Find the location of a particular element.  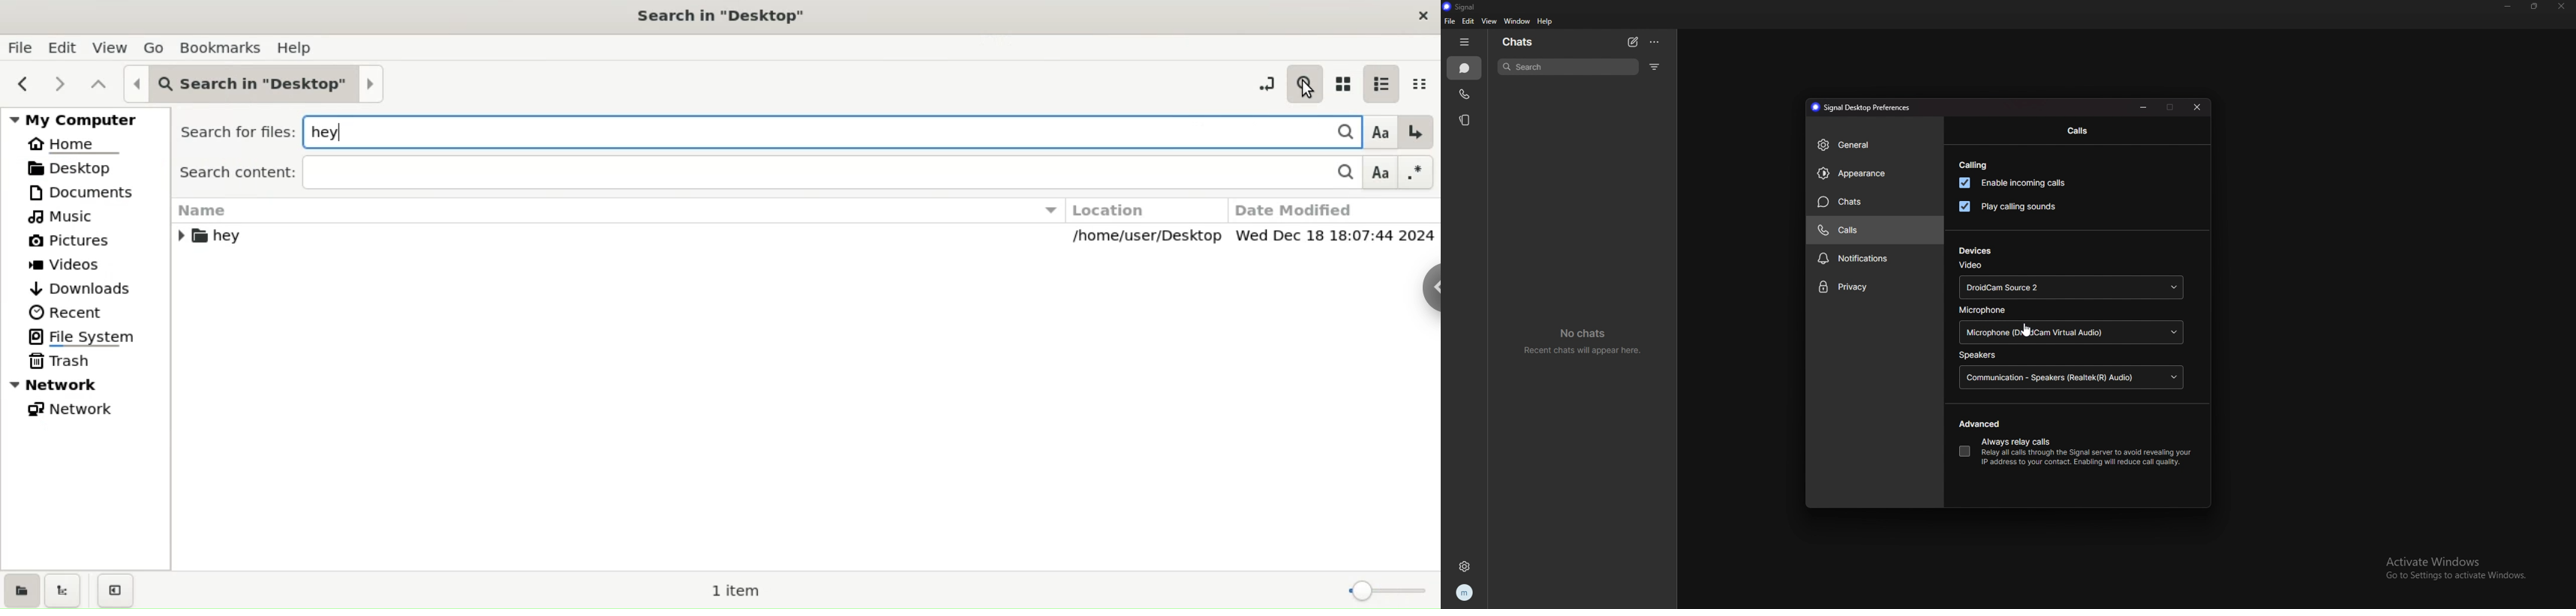

filter is located at coordinates (1655, 67).